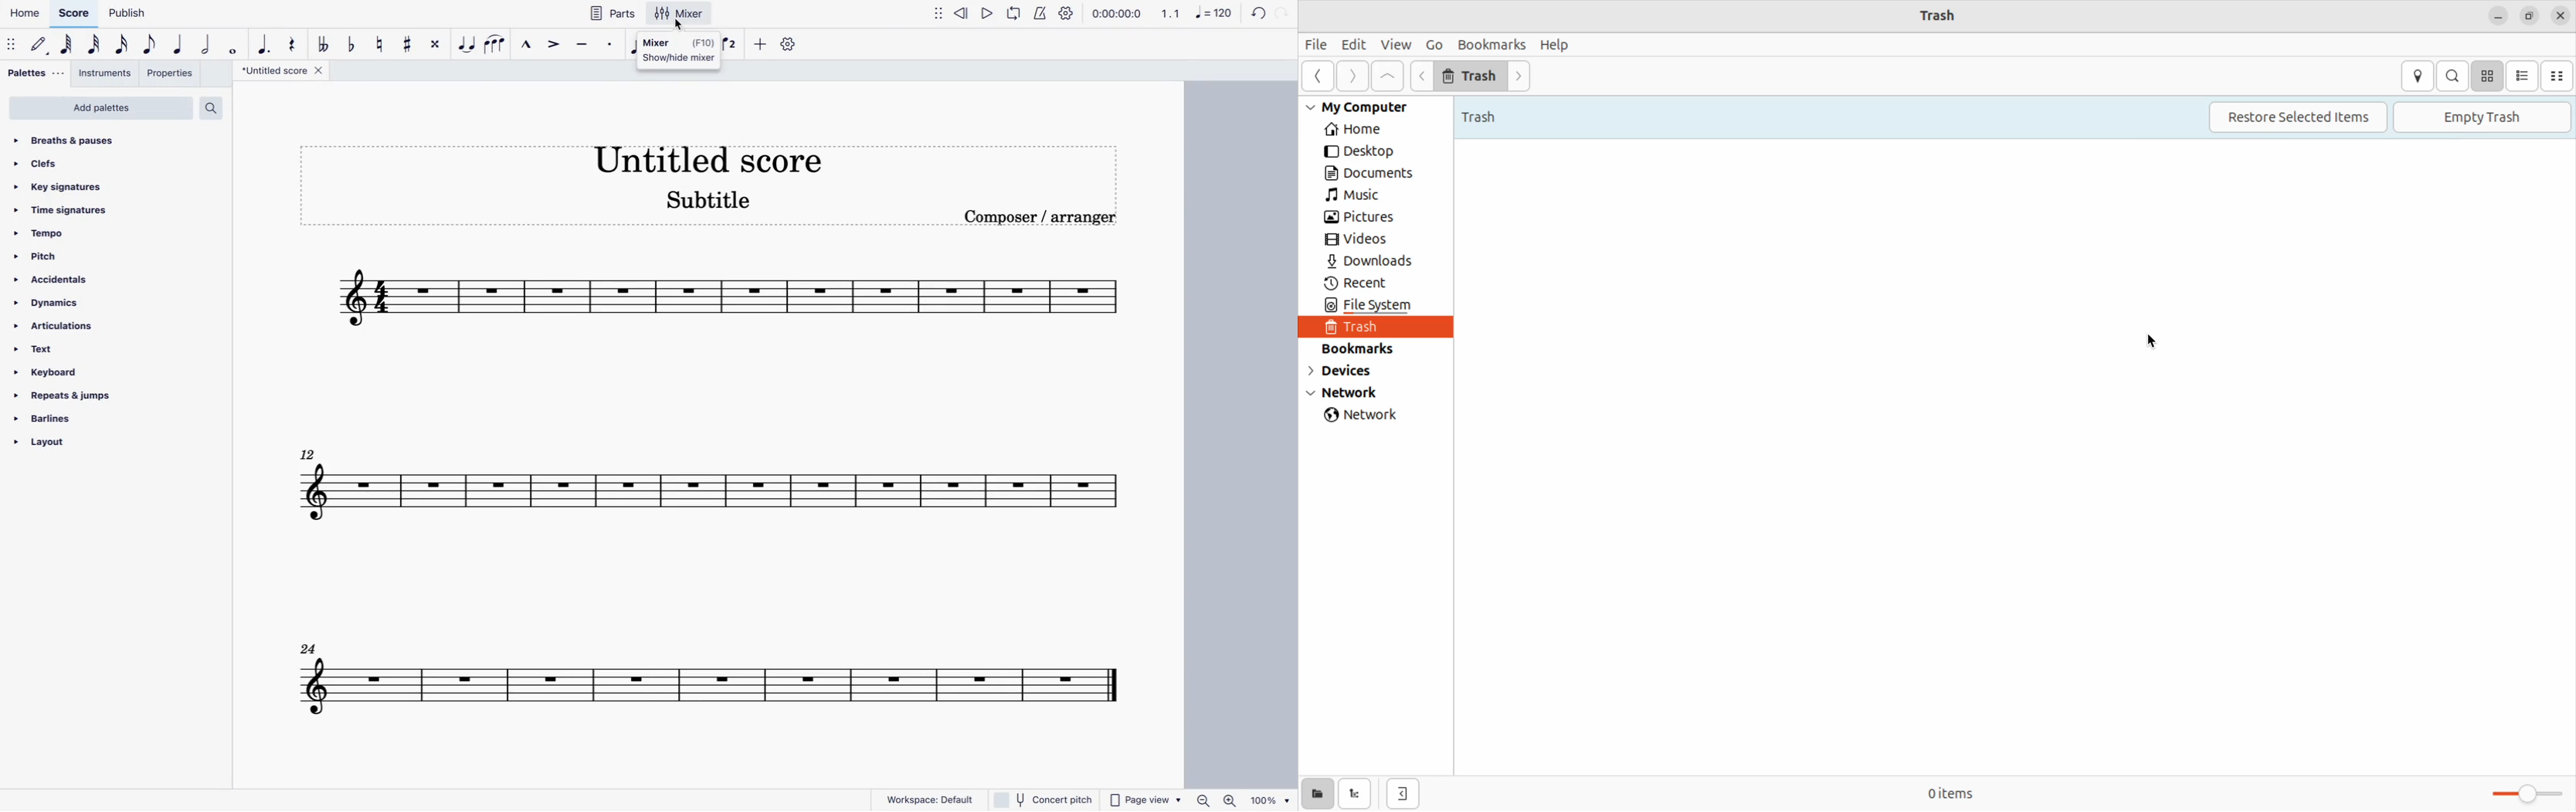  I want to click on metronome, so click(1039, 12).